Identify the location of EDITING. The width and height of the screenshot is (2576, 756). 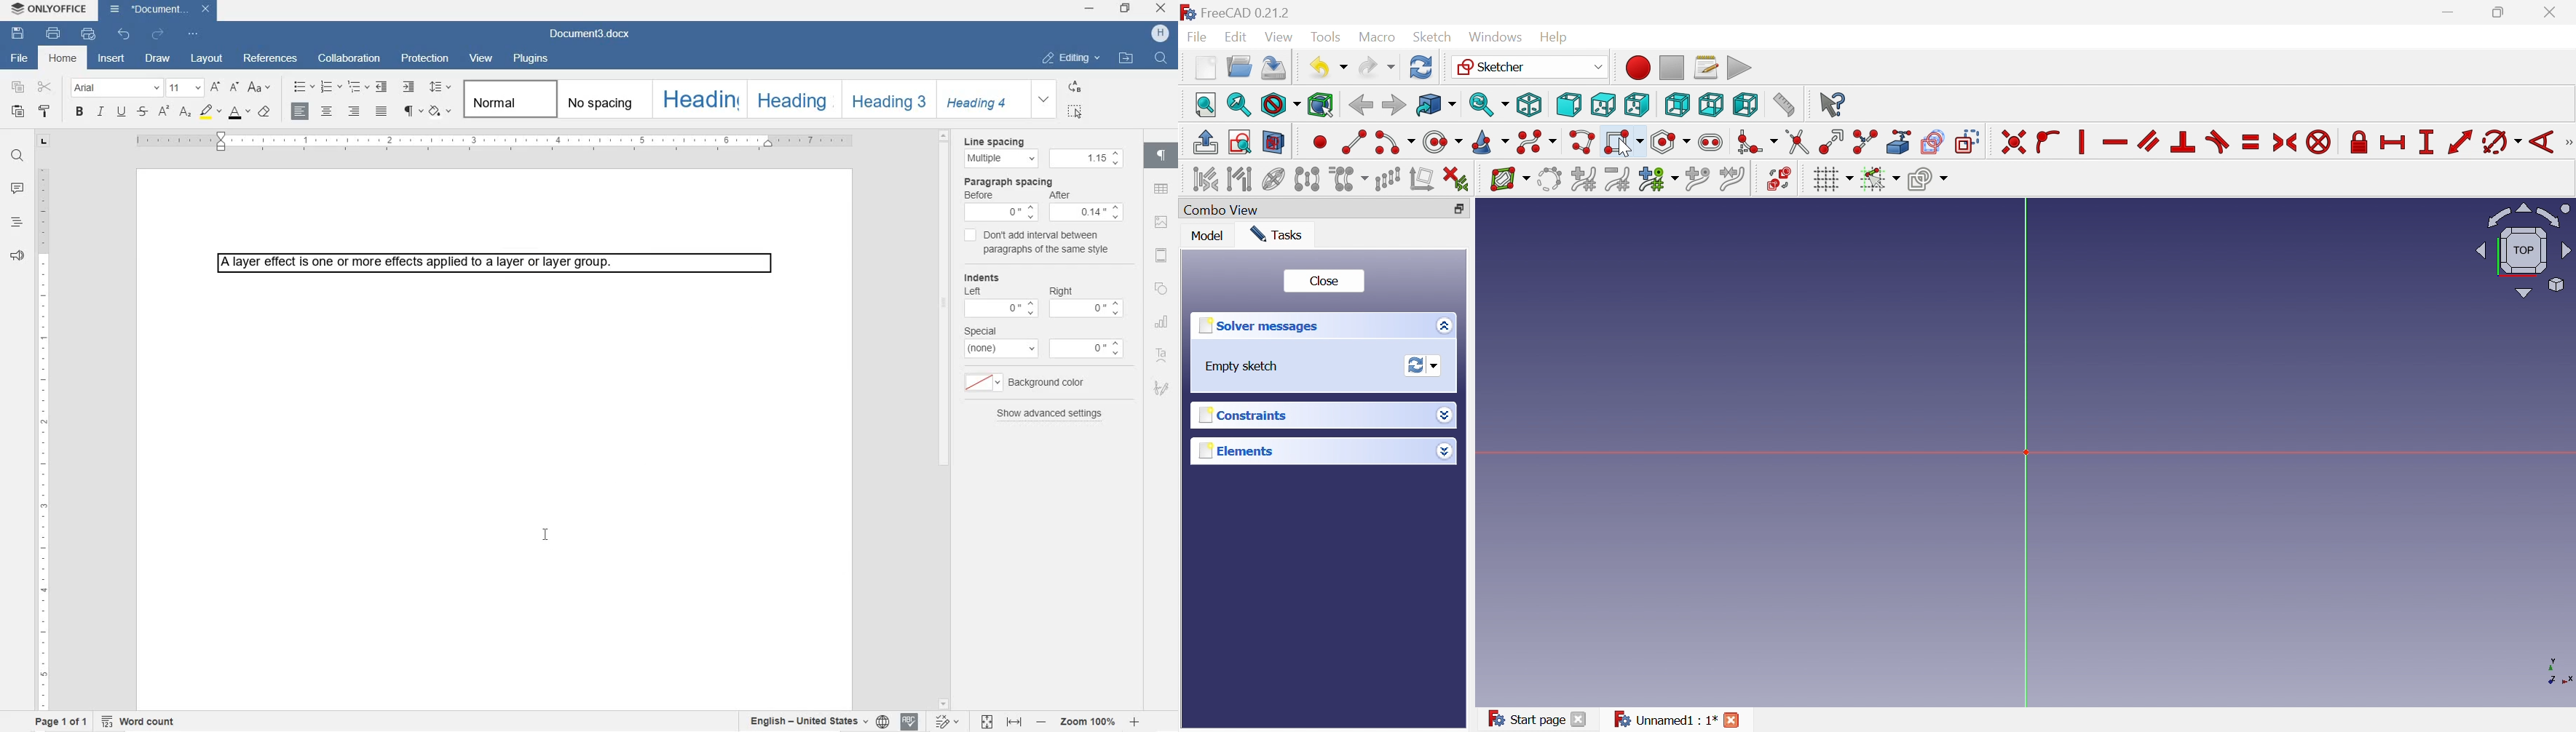
(1072, 58).